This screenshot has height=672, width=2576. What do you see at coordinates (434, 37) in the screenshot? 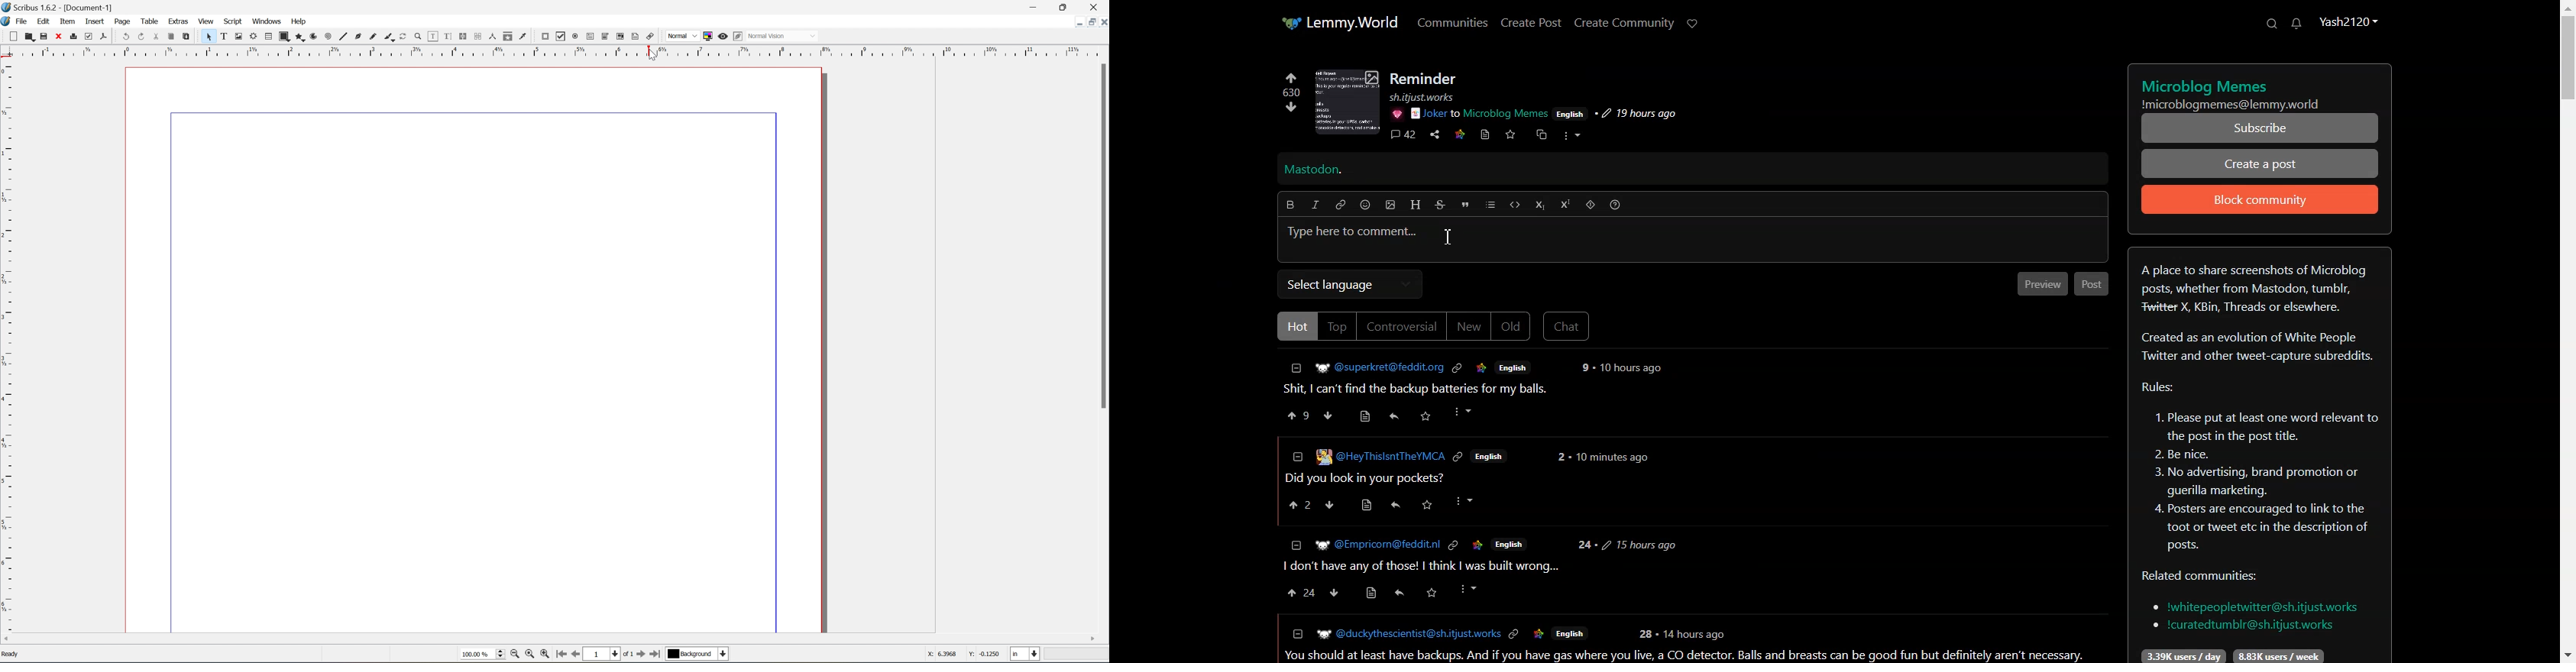
I see `edit contents of frames` at bounding box center [434, 37].